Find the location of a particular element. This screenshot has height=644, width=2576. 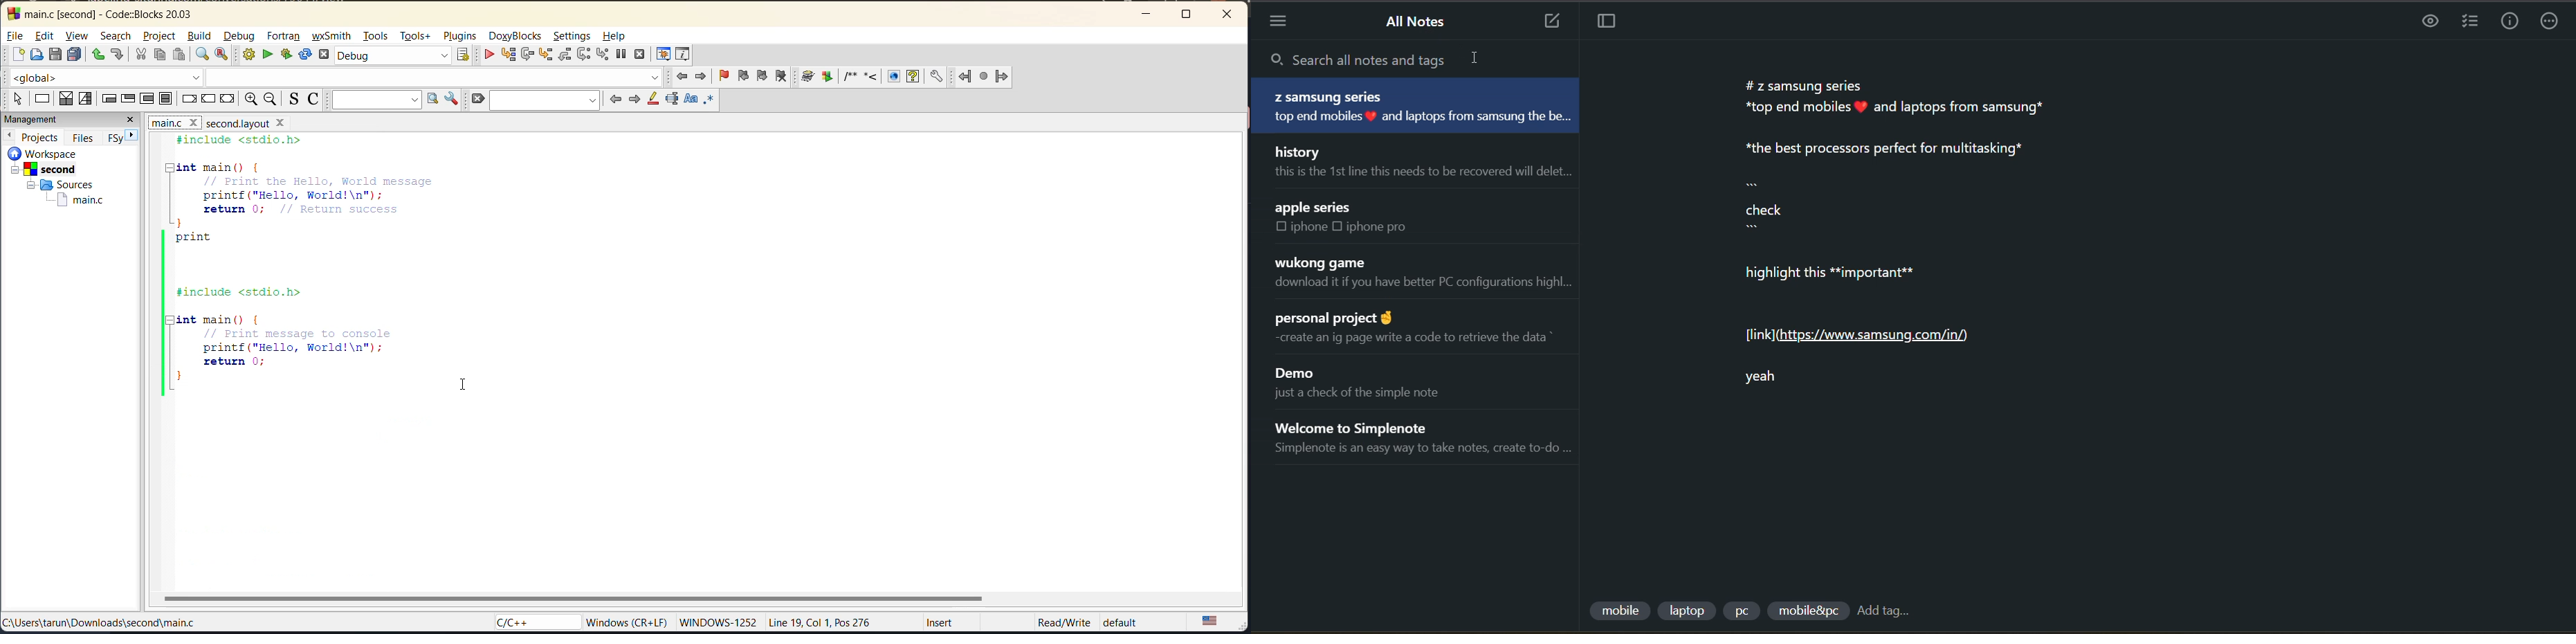

cut is located at coordinates (140, 55).